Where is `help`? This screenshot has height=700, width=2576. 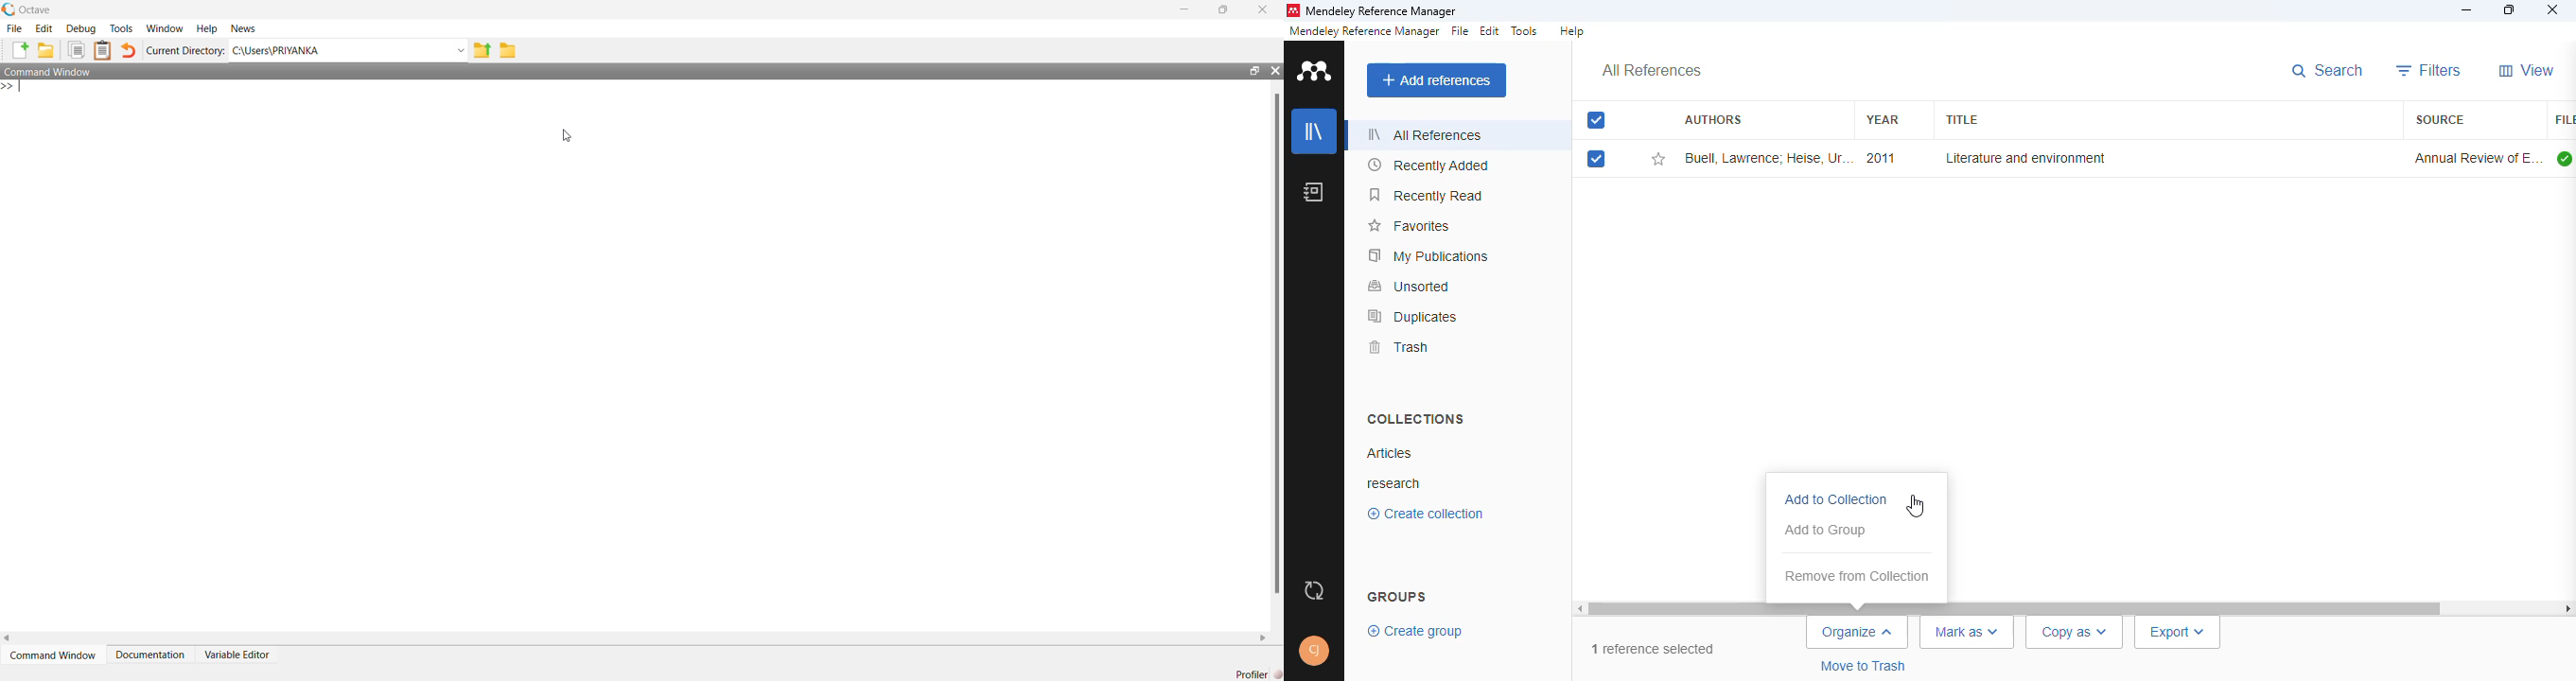 help is located at coordinates (1572, 30).